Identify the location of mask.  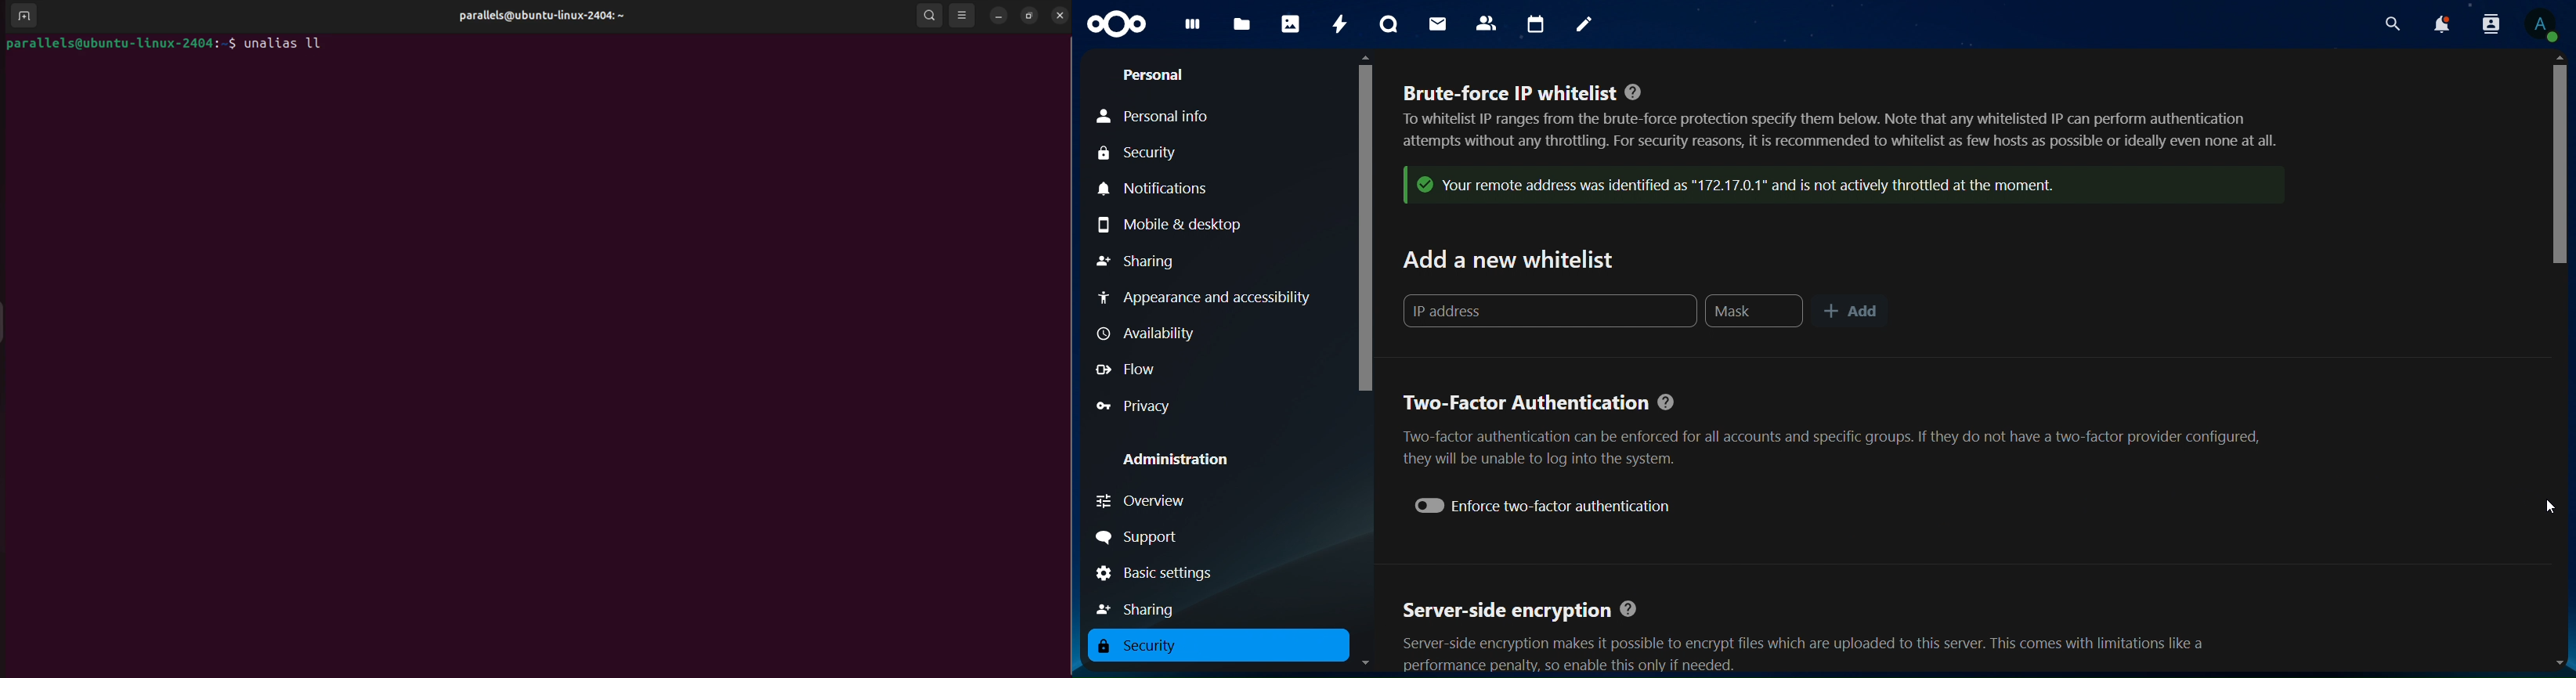
(1754, 312).